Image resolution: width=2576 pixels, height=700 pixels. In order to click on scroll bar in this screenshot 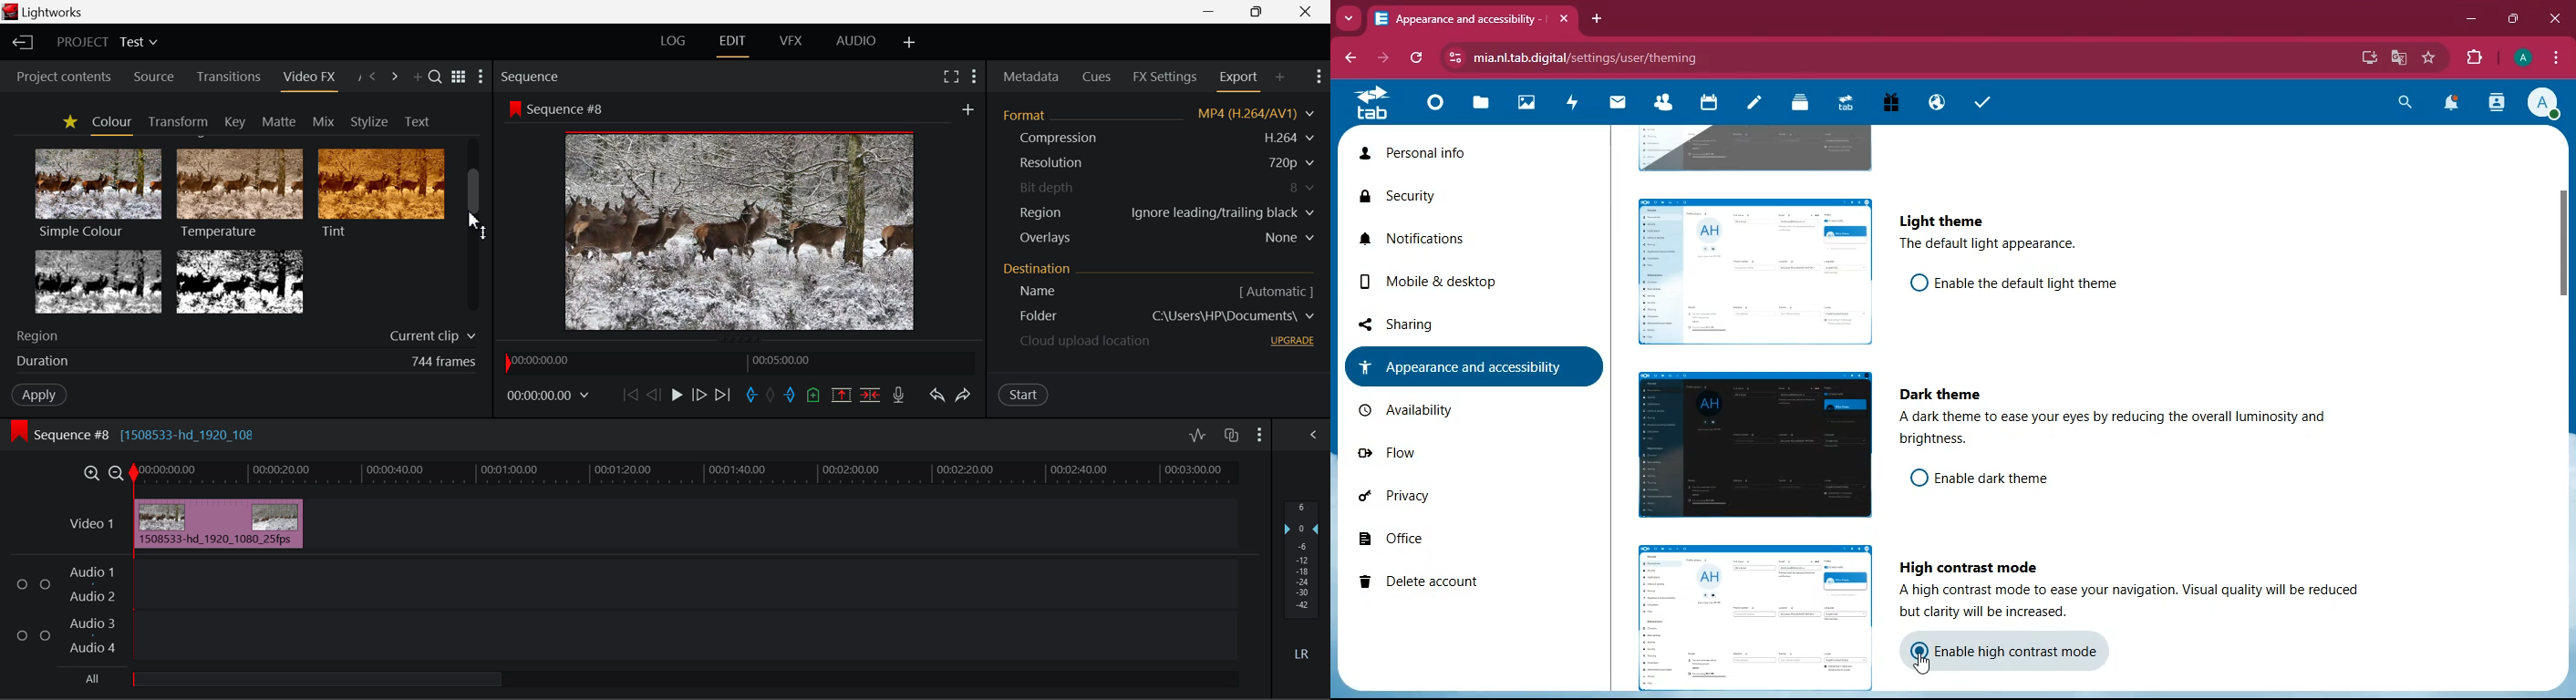, I will do `click(2568, 315)`.